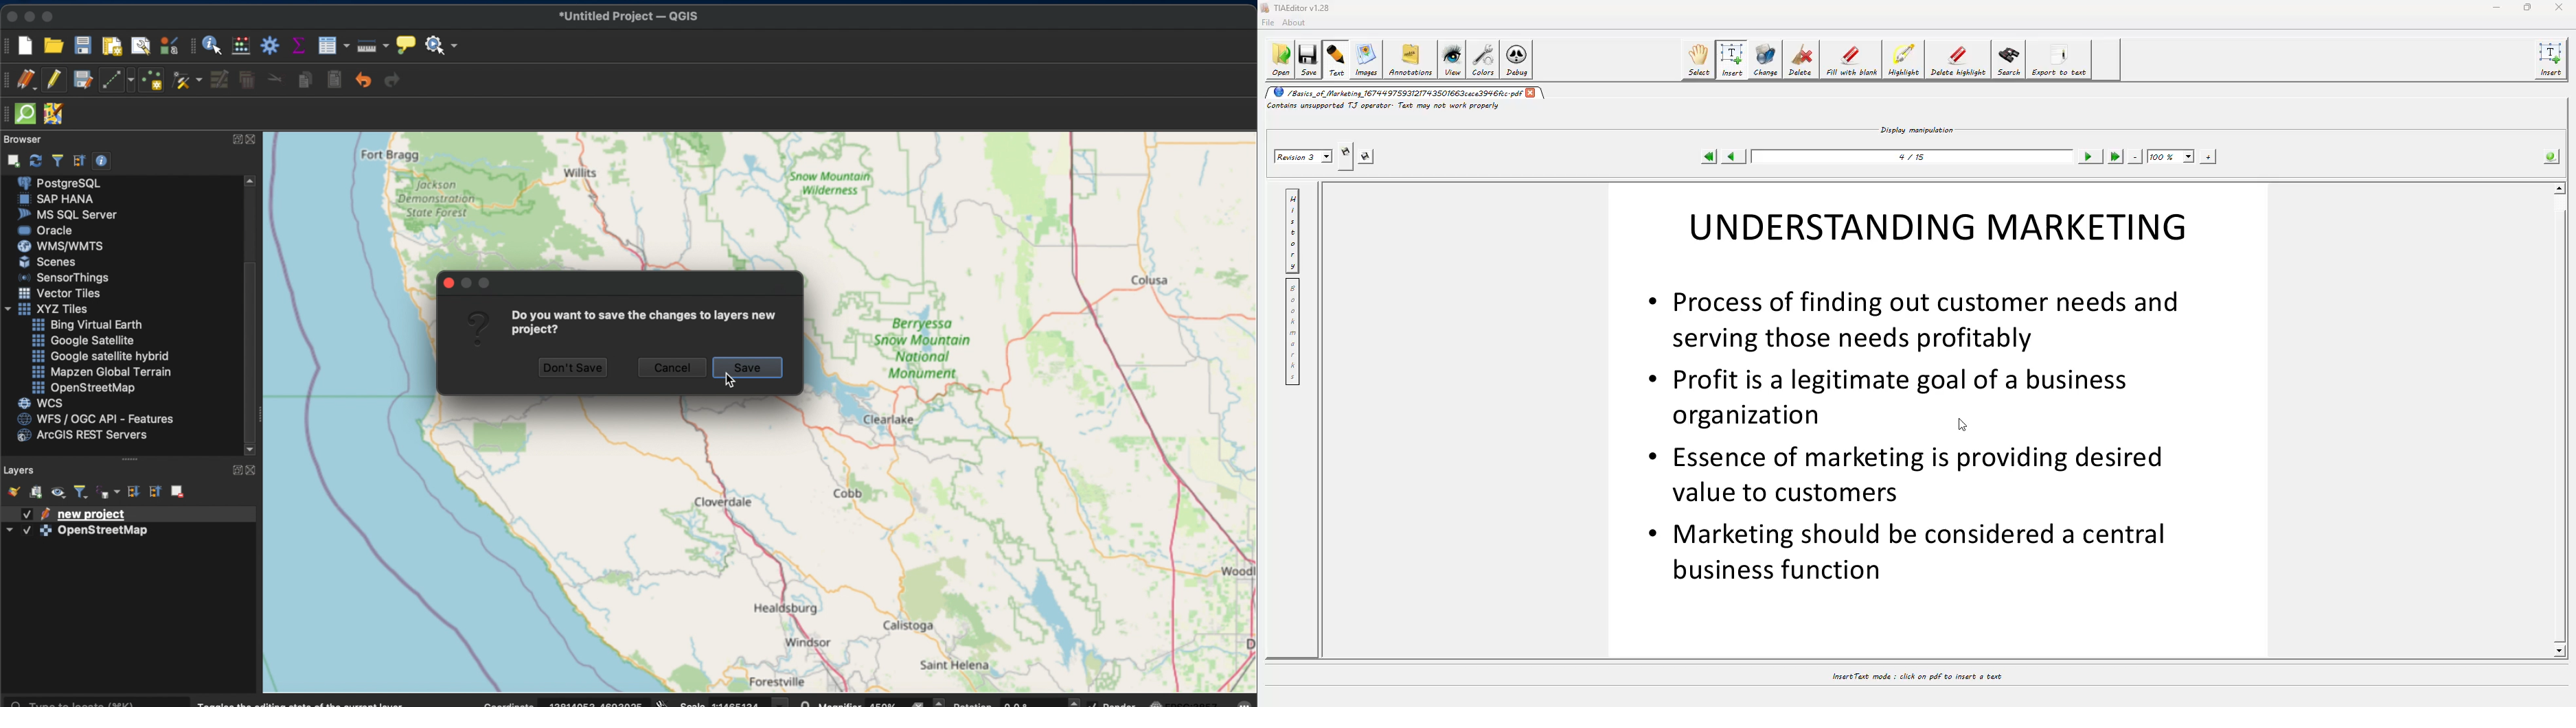  What do you see at coordinates (177, 490) in the screenshot?
I see `remove layer group` at bounding box center [177, 490].